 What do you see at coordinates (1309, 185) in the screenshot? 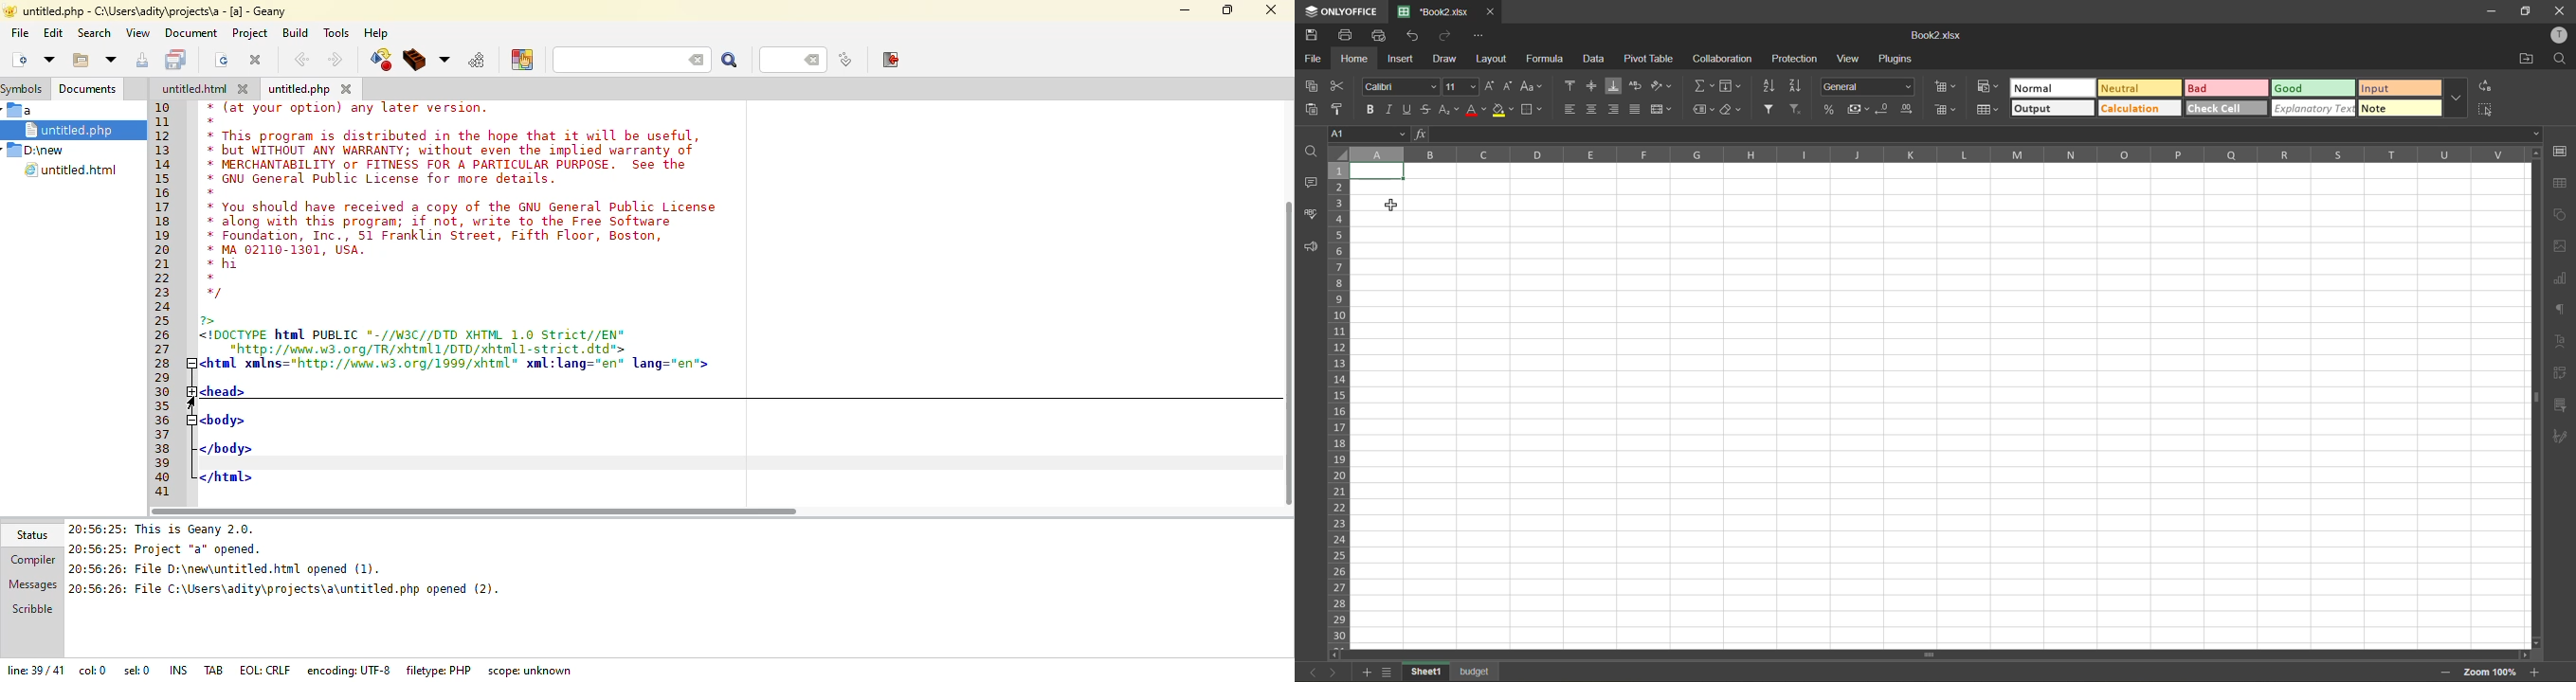
I see `comments` at bounding box center [1309, 185].